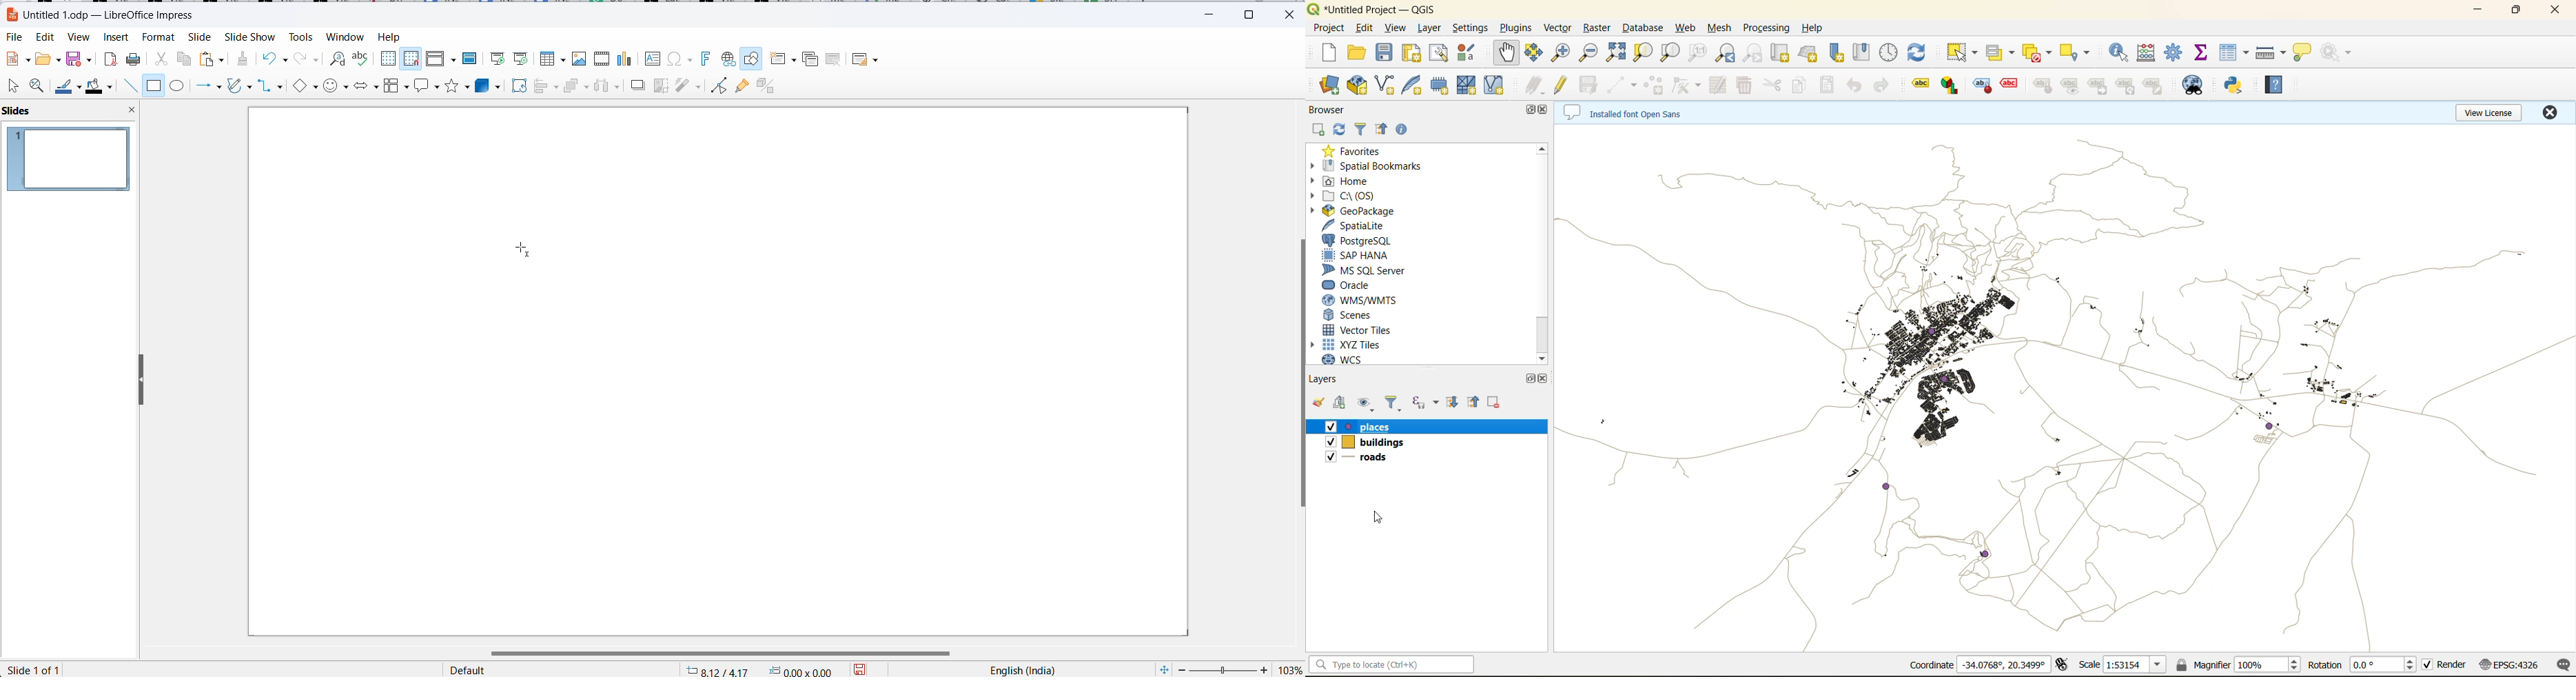  I want to click on fill color options, so click(108, 87).